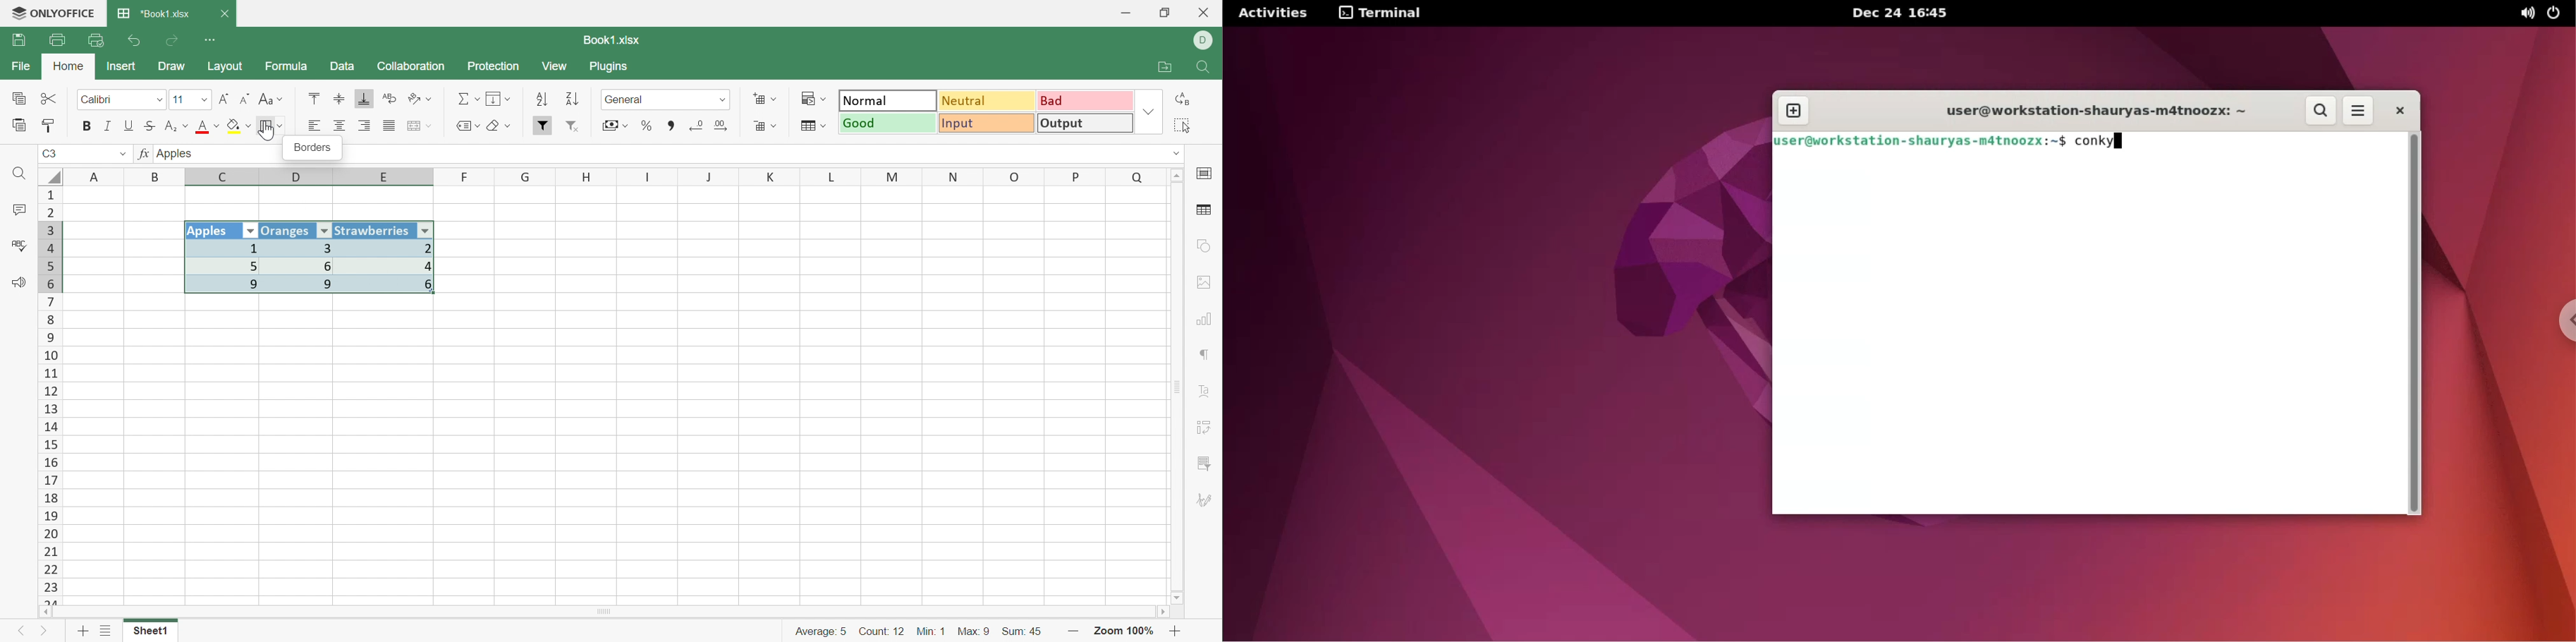  What do you see at coordinates (880, 630) in the screenshot?
I see `Count: 12` at bounding box center [880, 630].